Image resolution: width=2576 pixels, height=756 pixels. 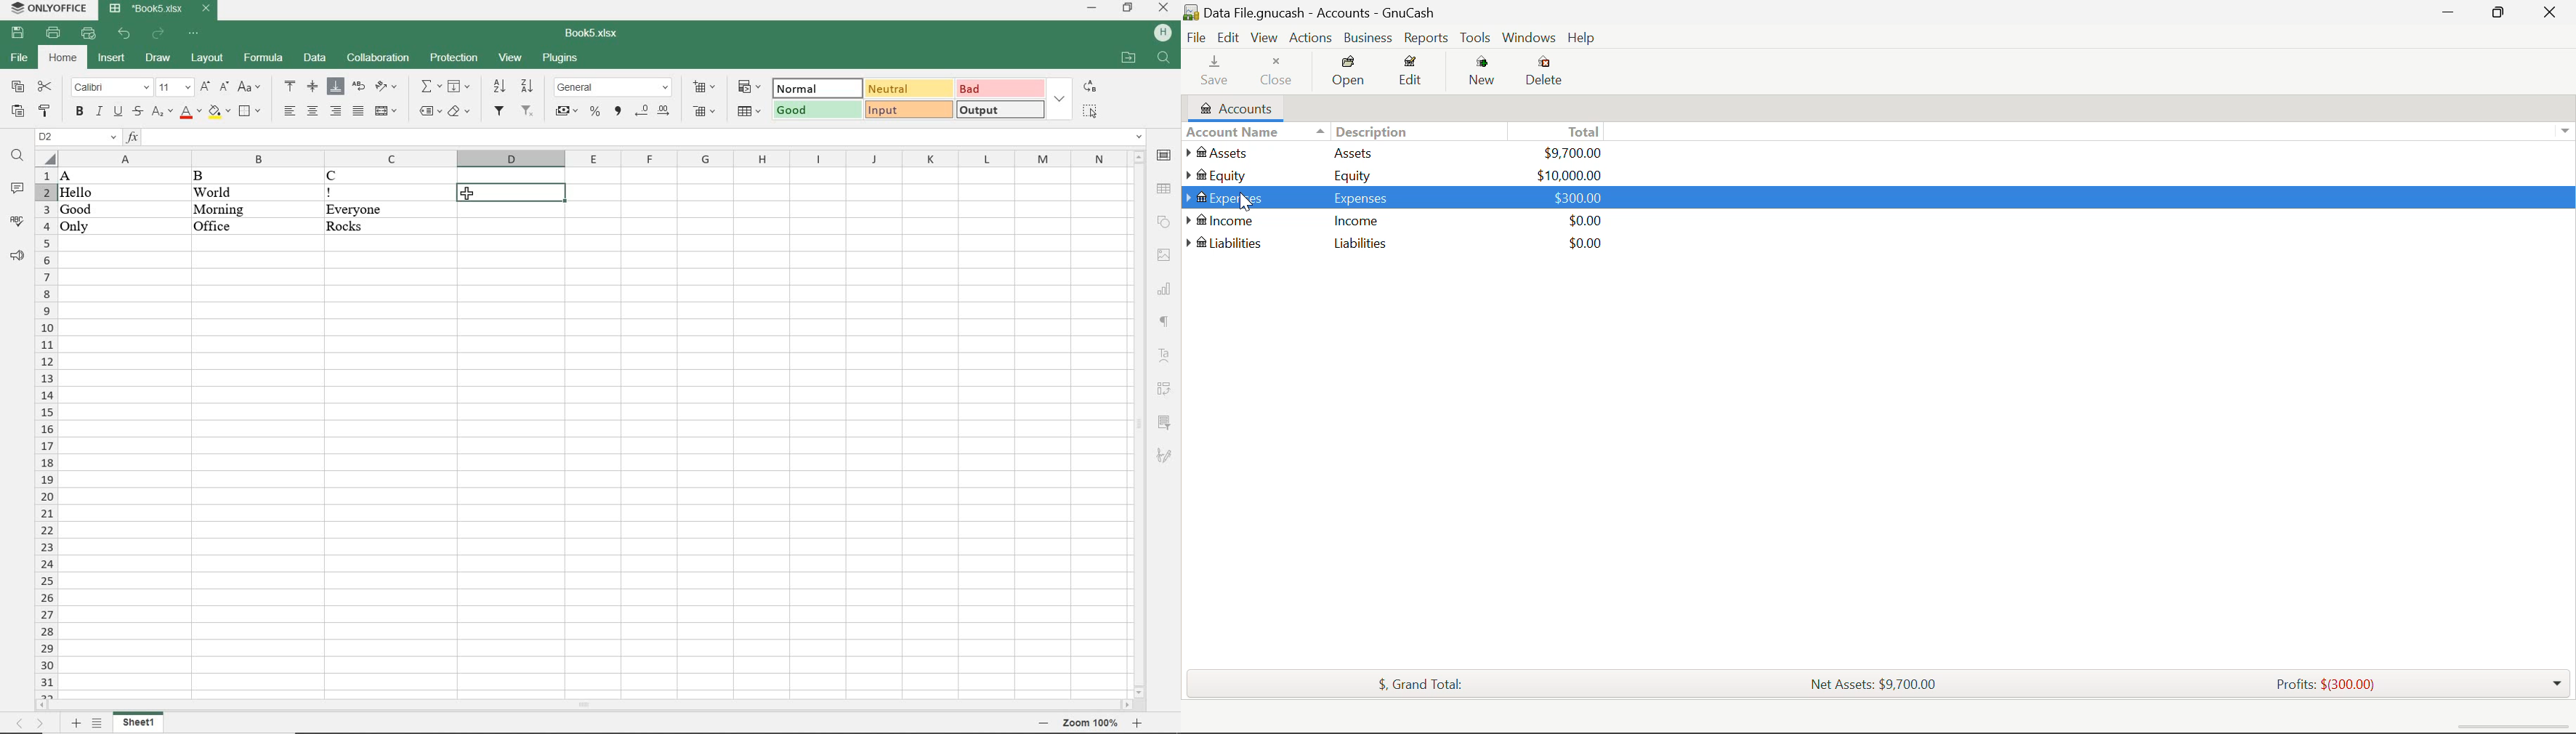 What do you see at coordinates (337, 86) in the screenshot?
I see `align bottom` at bounding box center [337, 86].